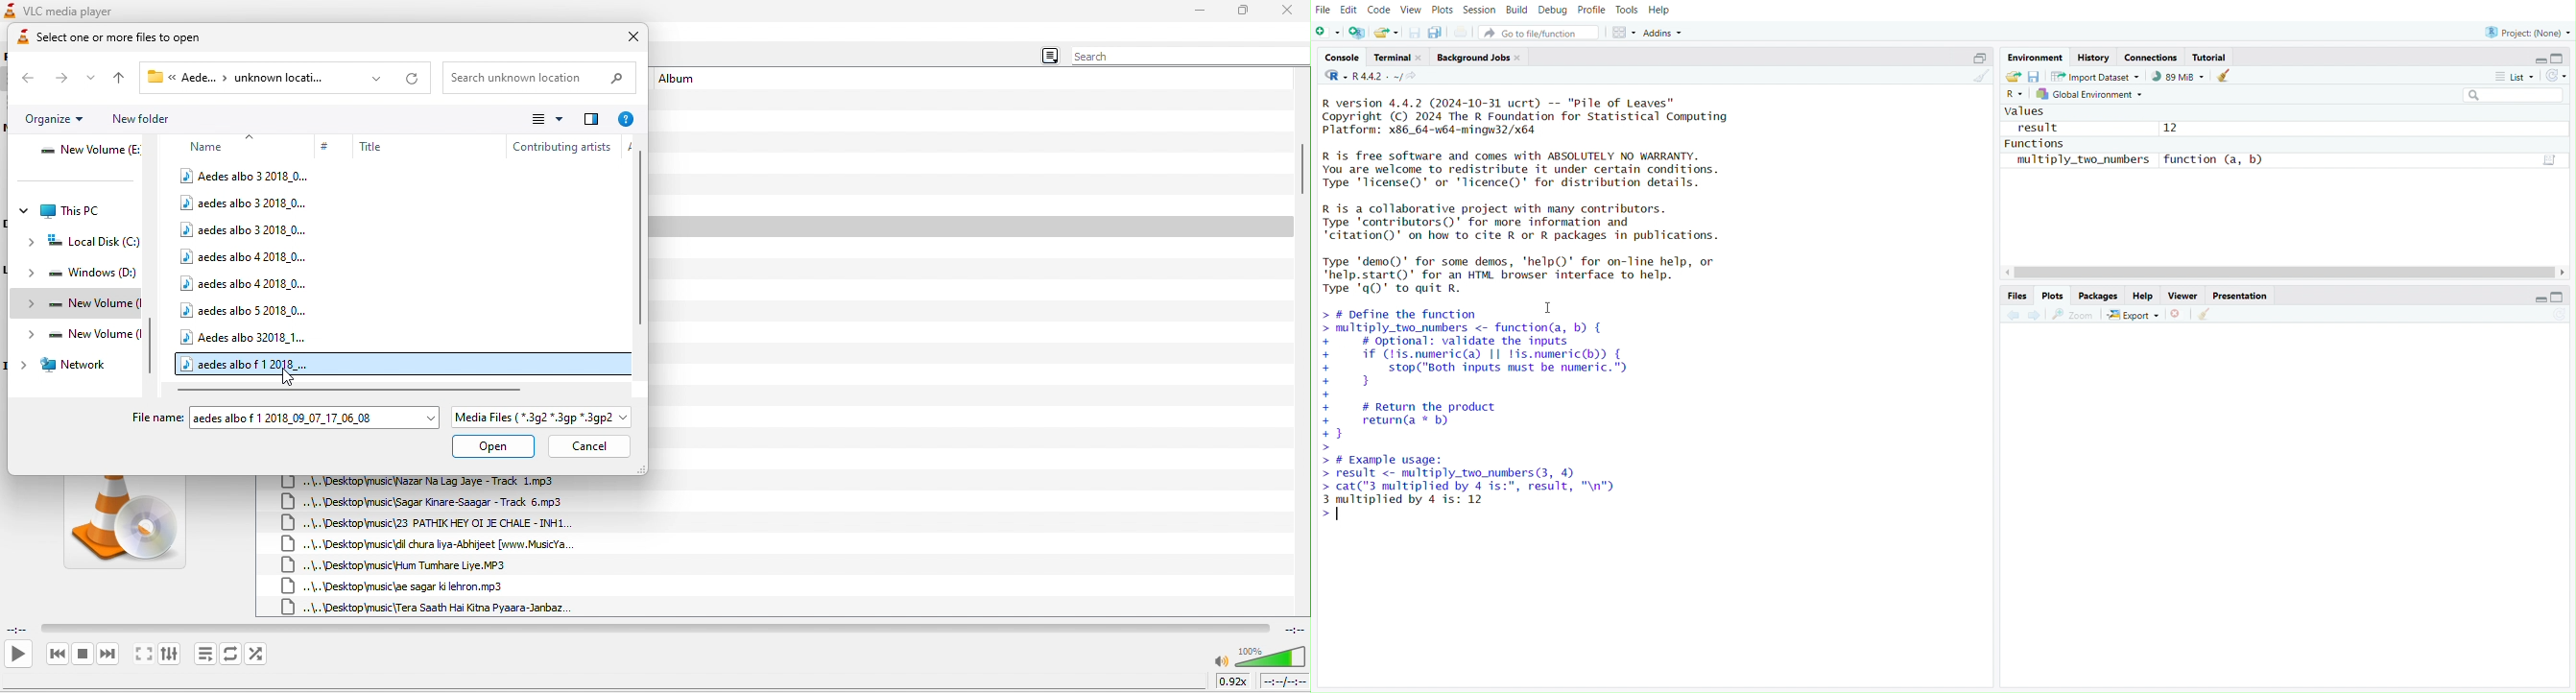 Image resolution: width=2576 pixels, height=700 pixels. What do you see at coordinates (542, 418) in the screenshot?
I see `Media Files ( *.3g2 *.3gp *.3gp2` at bounding box center [542, 418].